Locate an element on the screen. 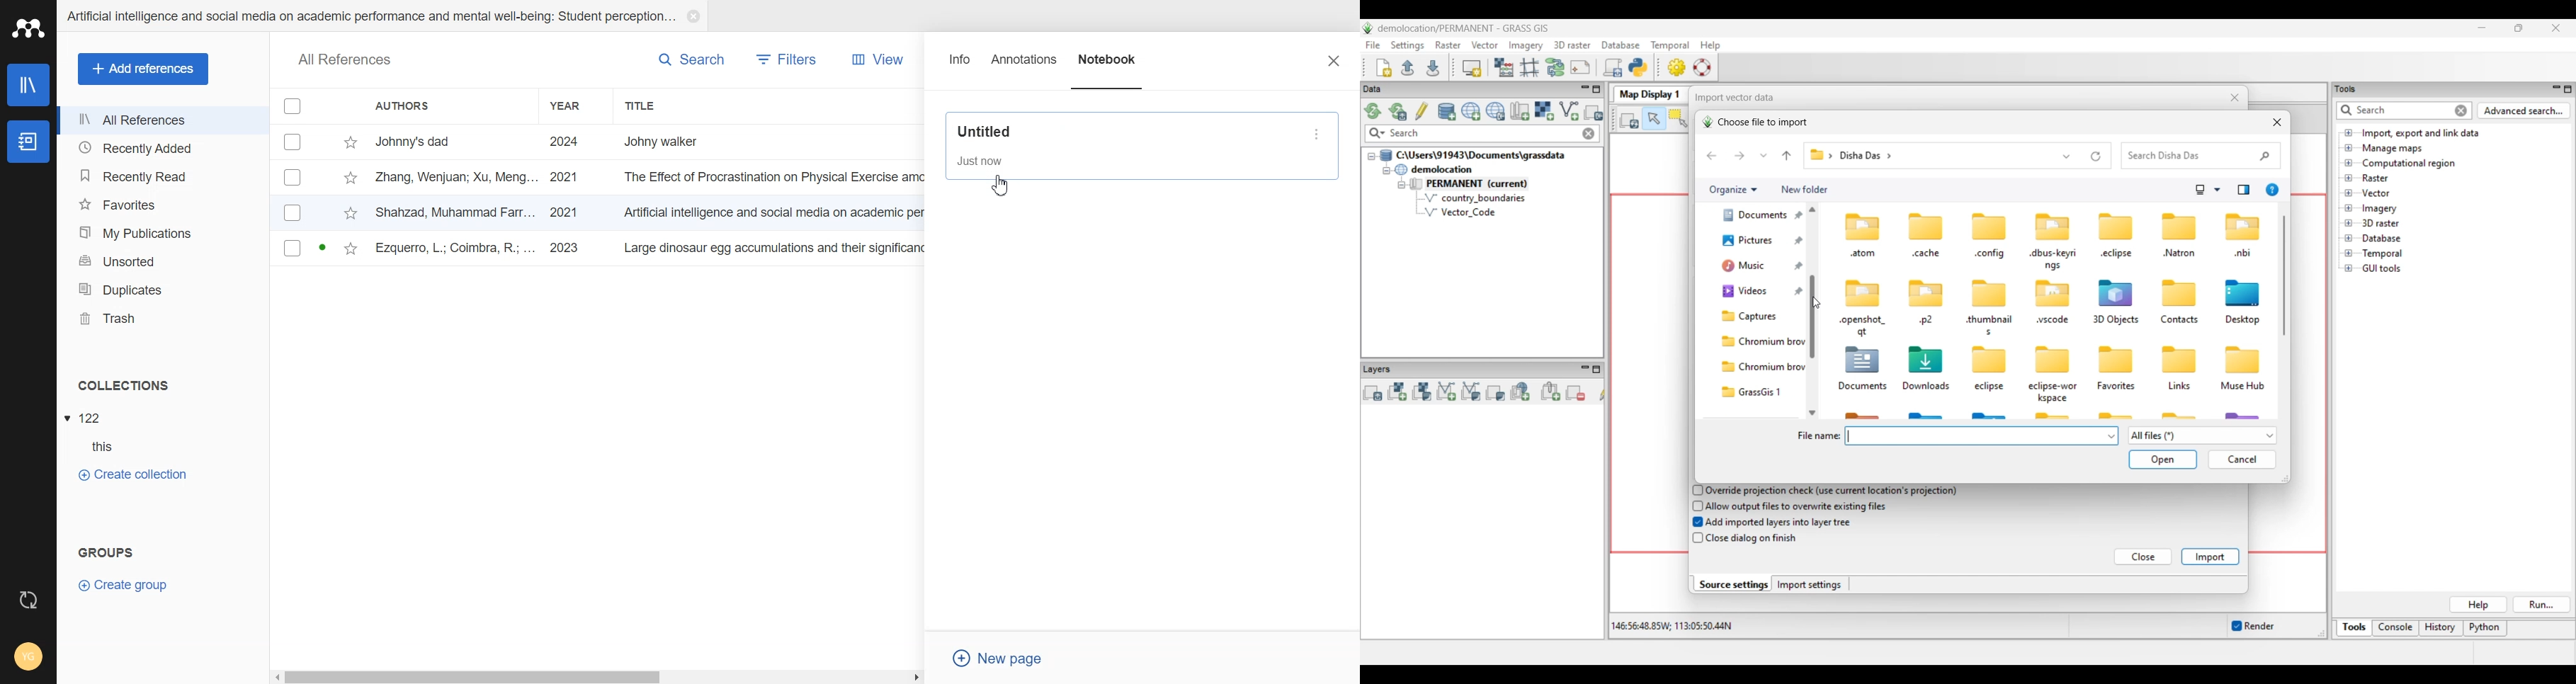  Notebook is located at coordinates (1108, 66).